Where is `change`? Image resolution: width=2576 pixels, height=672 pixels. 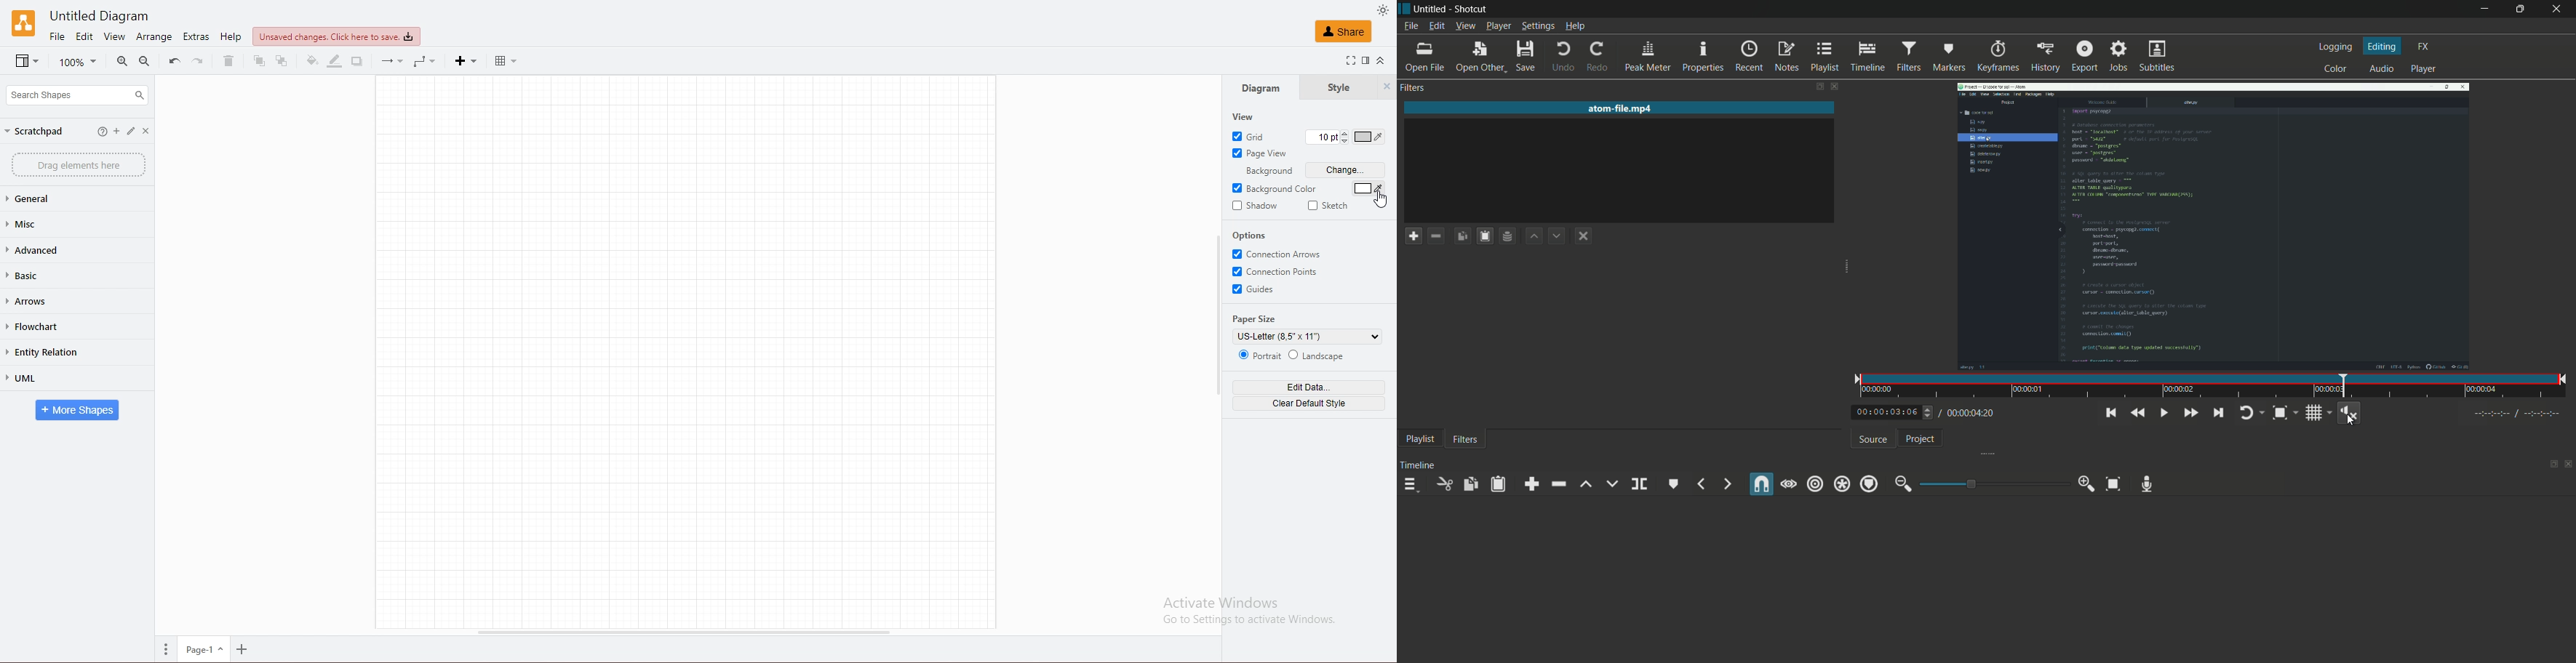 change is located at coordinates (1347, 171).